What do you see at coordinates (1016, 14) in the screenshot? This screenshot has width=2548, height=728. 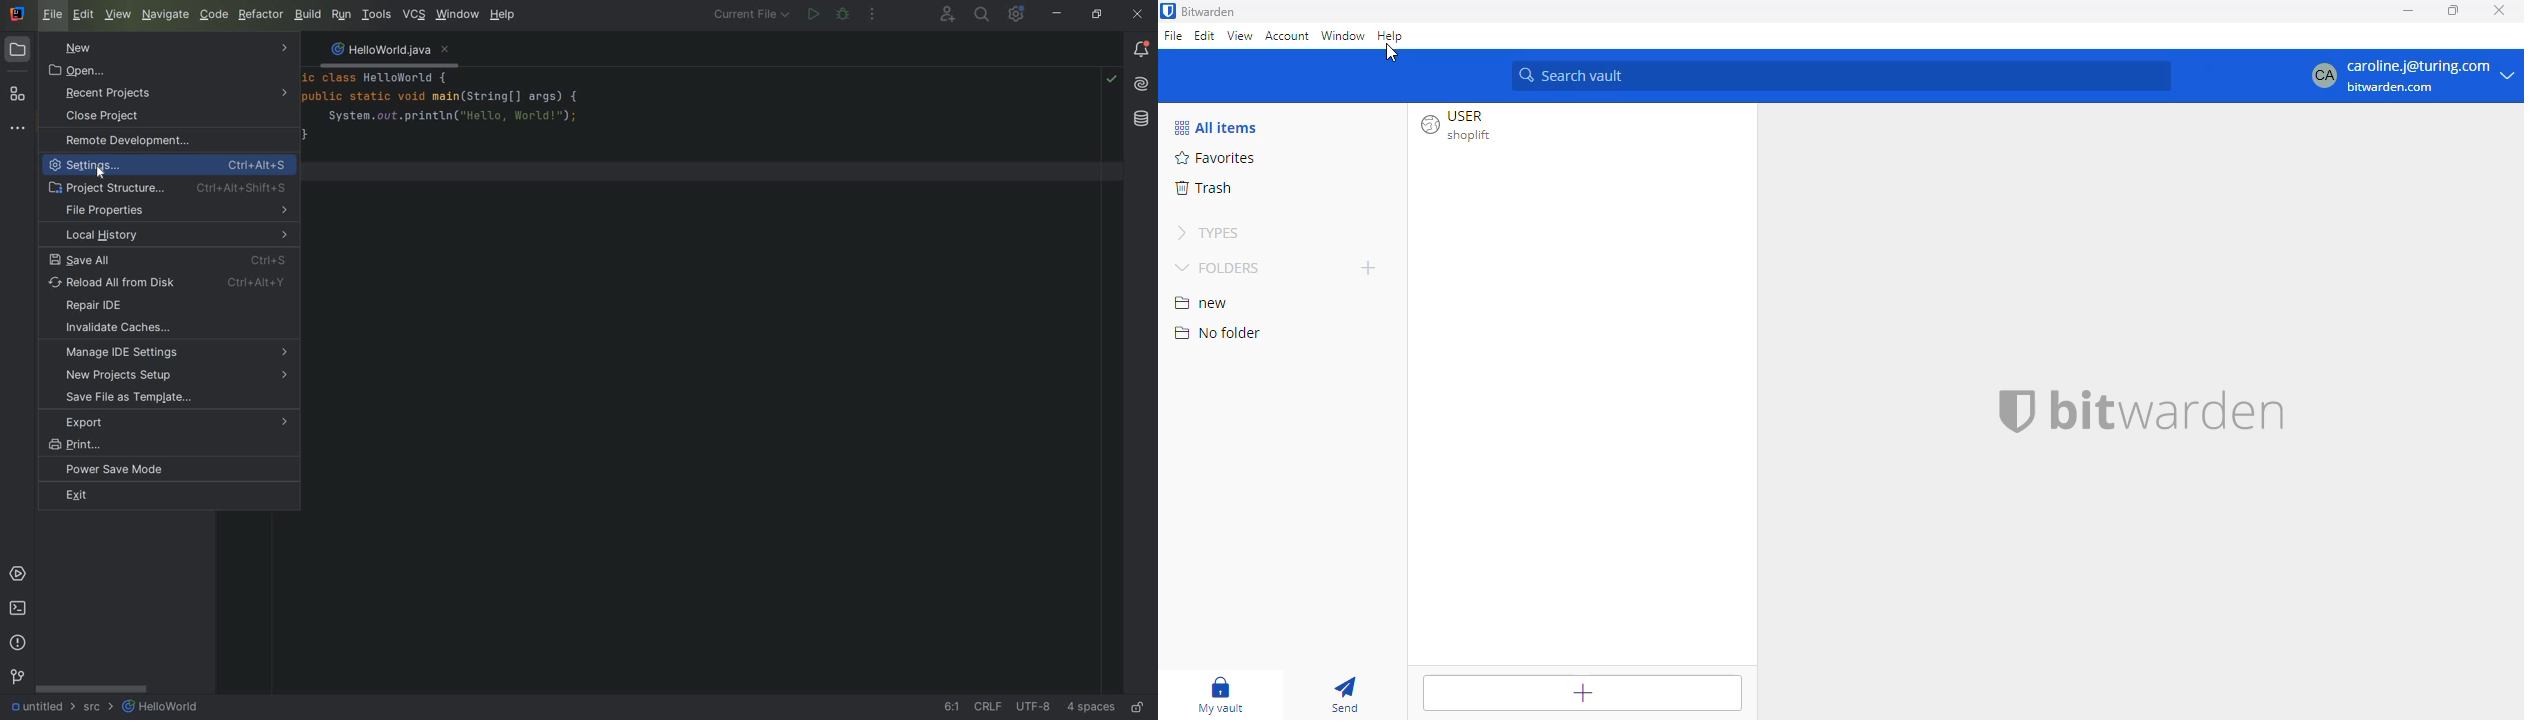 I see `IDE & PROJECT SETTINGS` at bounding box center [1016, 14].